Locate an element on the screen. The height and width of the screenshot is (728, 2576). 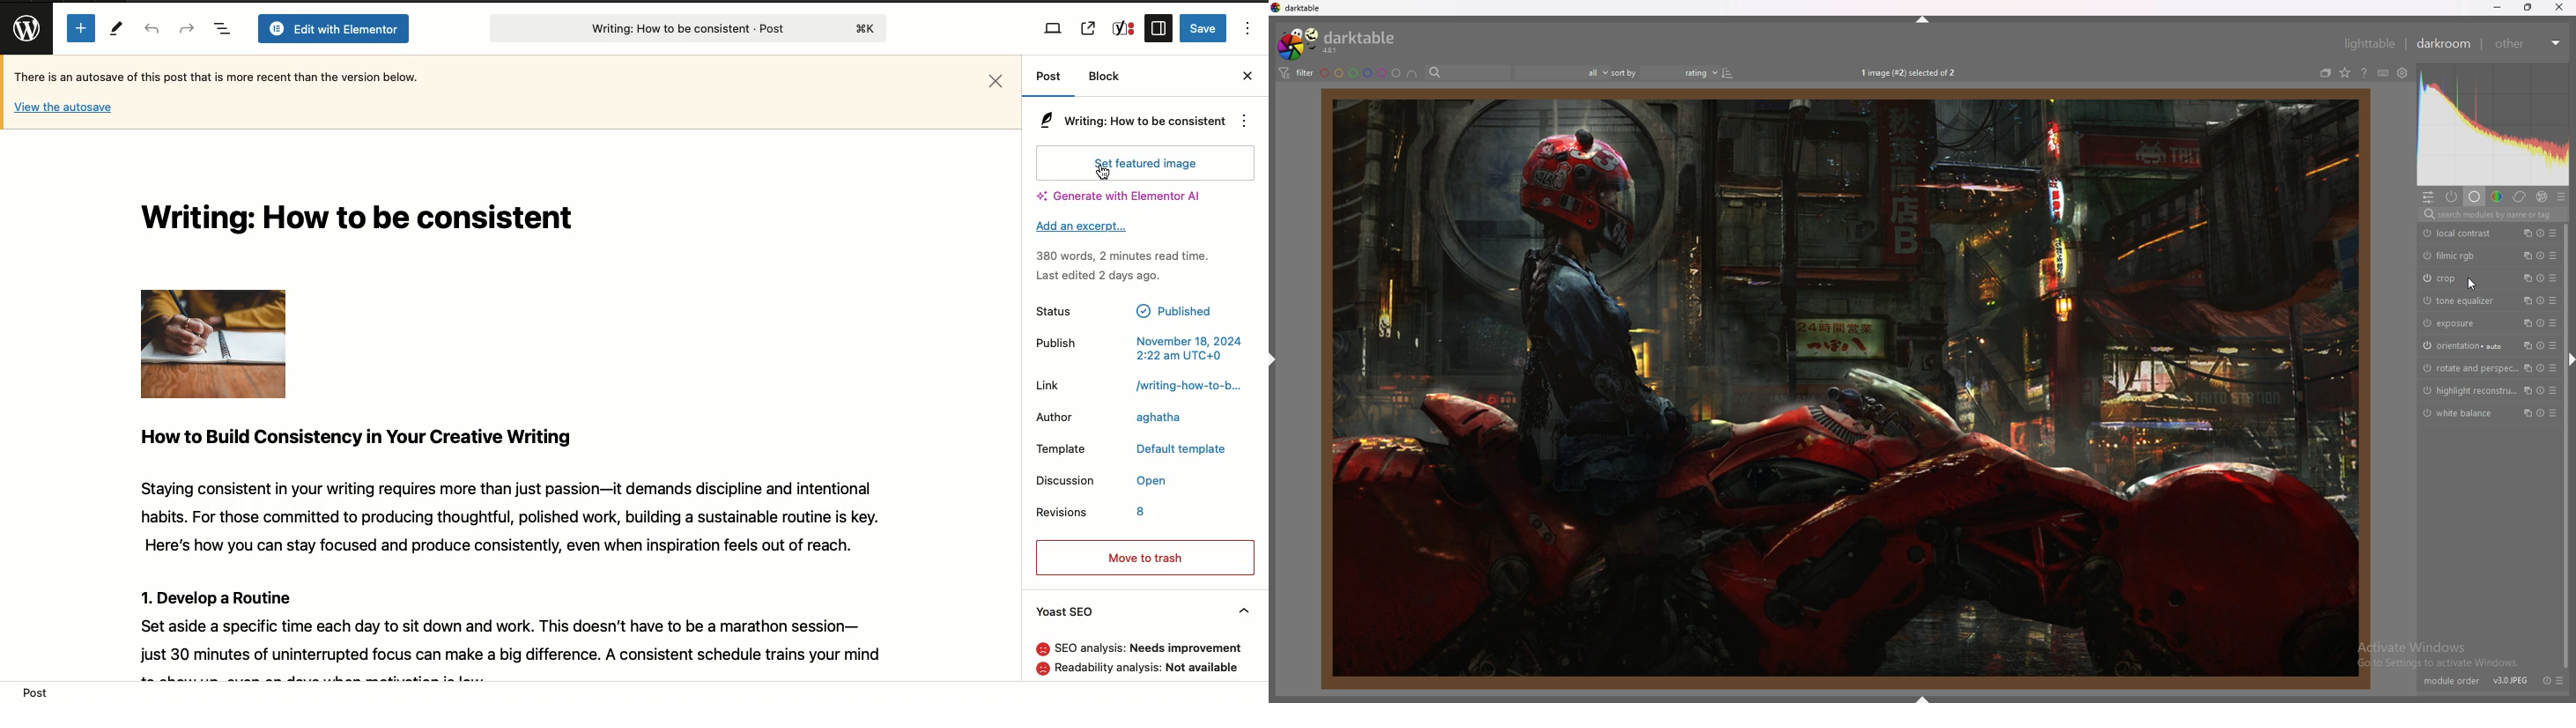
person sitting on bike in a factory is located at coordinates (1848, 388).